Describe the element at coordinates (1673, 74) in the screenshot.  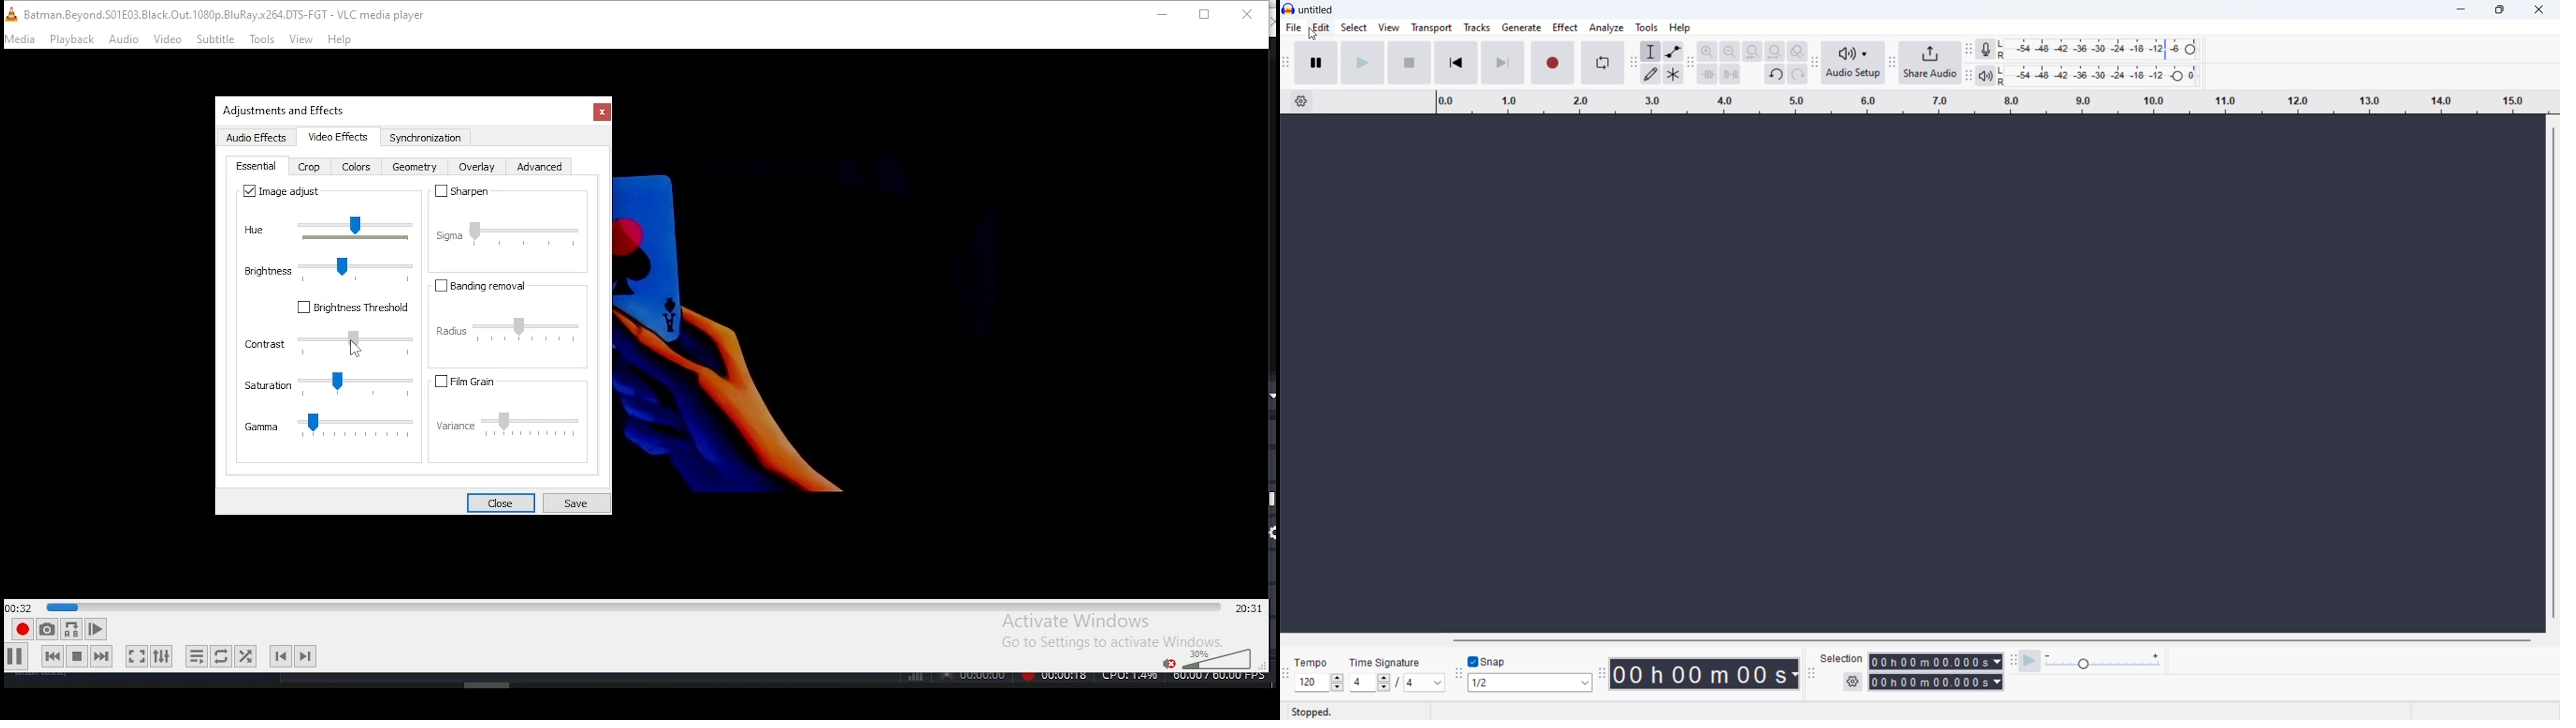
I see `multi tool` at that location.